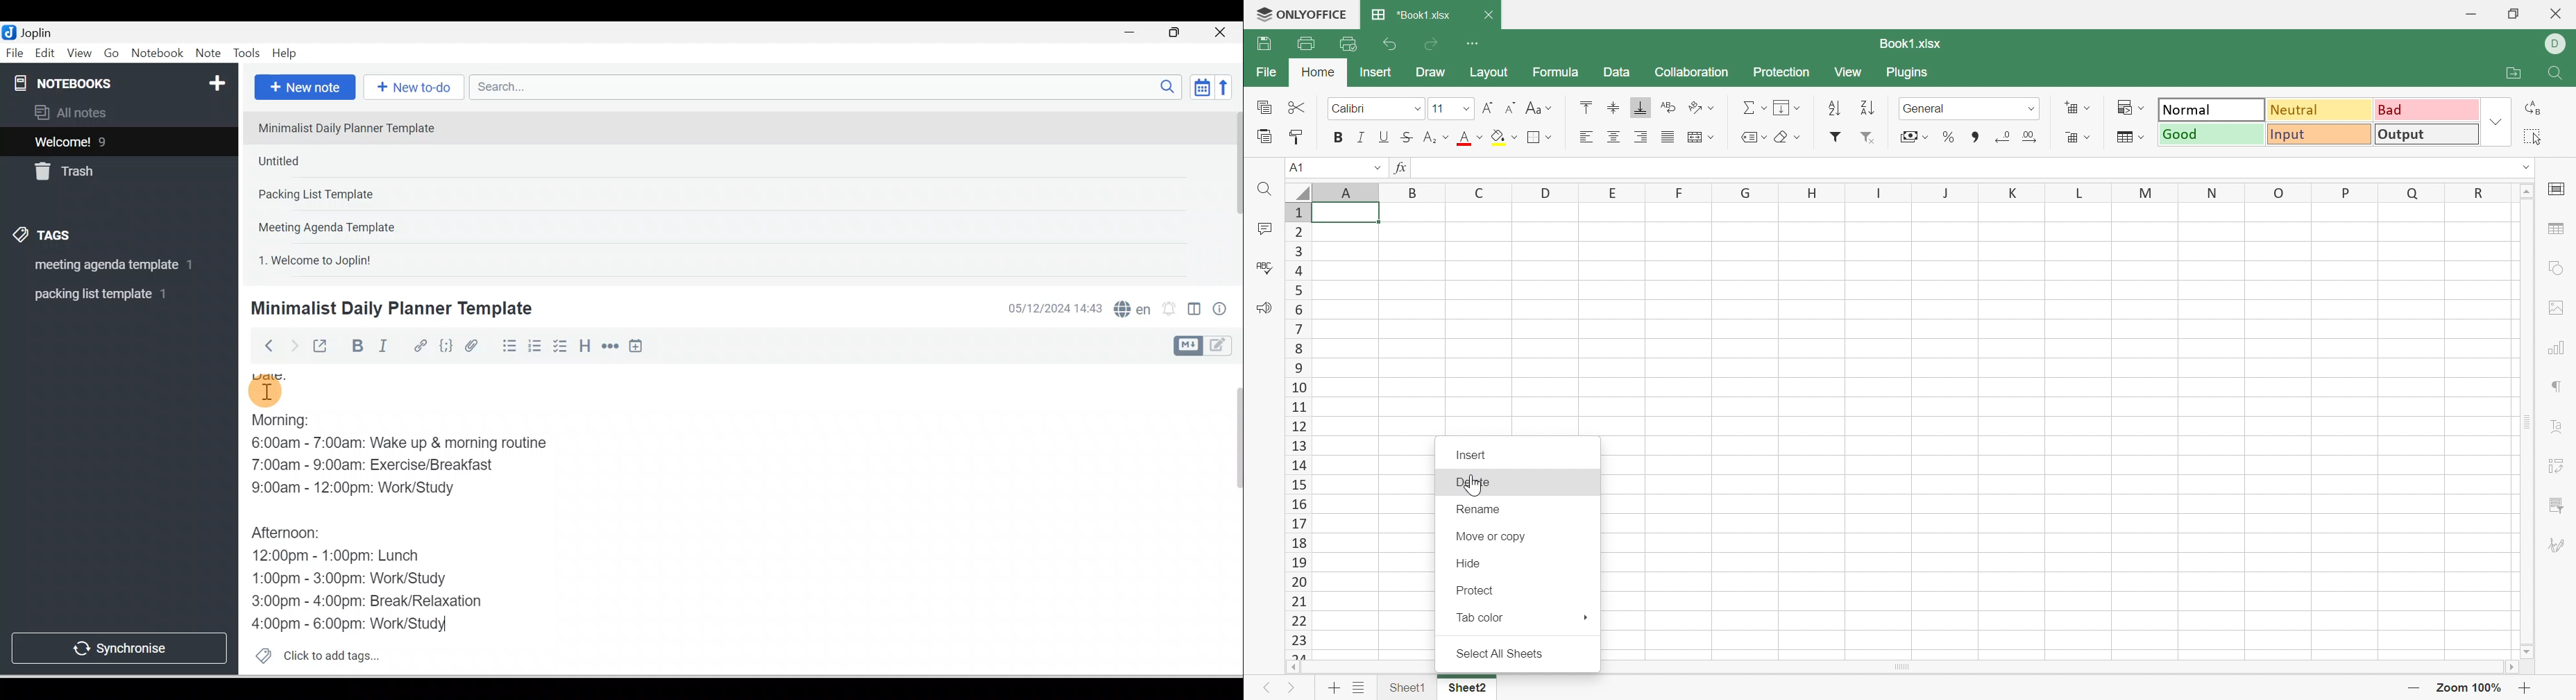 This screenshot has width=2576, height=700. Describe the element at coordinates (1227, 87) in the screenshot. I see `Reverse sort` at that location.